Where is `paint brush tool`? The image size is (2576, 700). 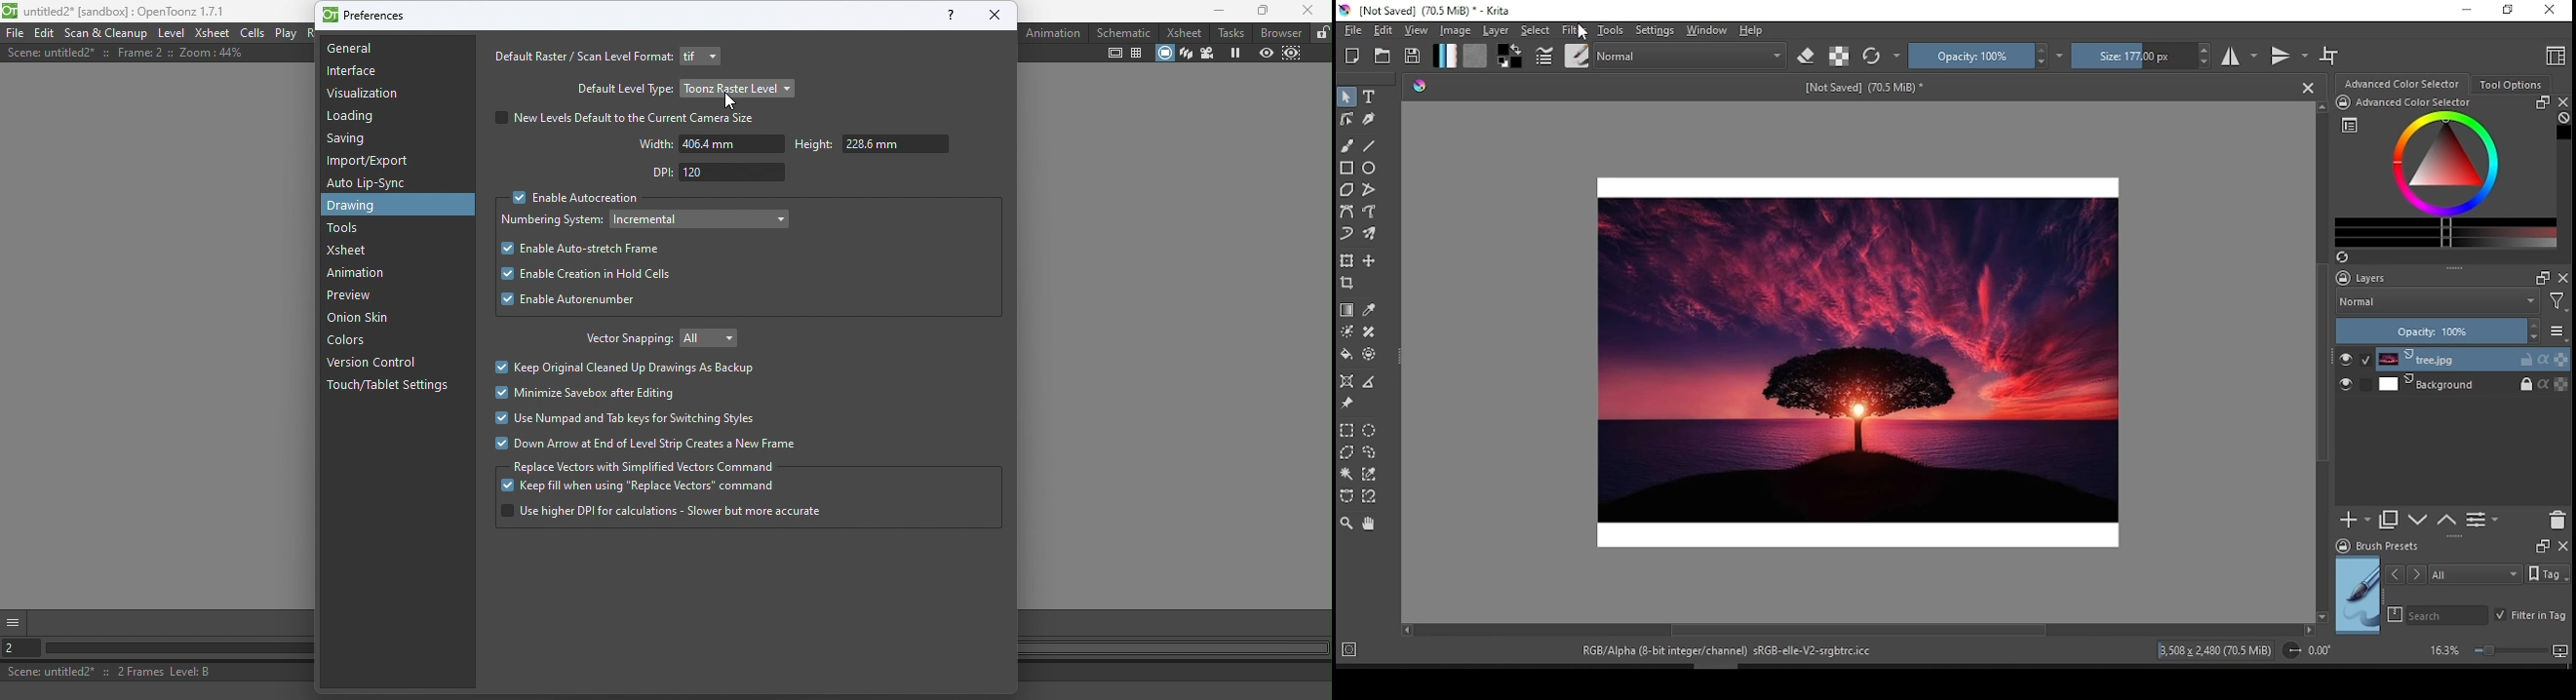 paint brush tool is located at coordinates (1347, 145).